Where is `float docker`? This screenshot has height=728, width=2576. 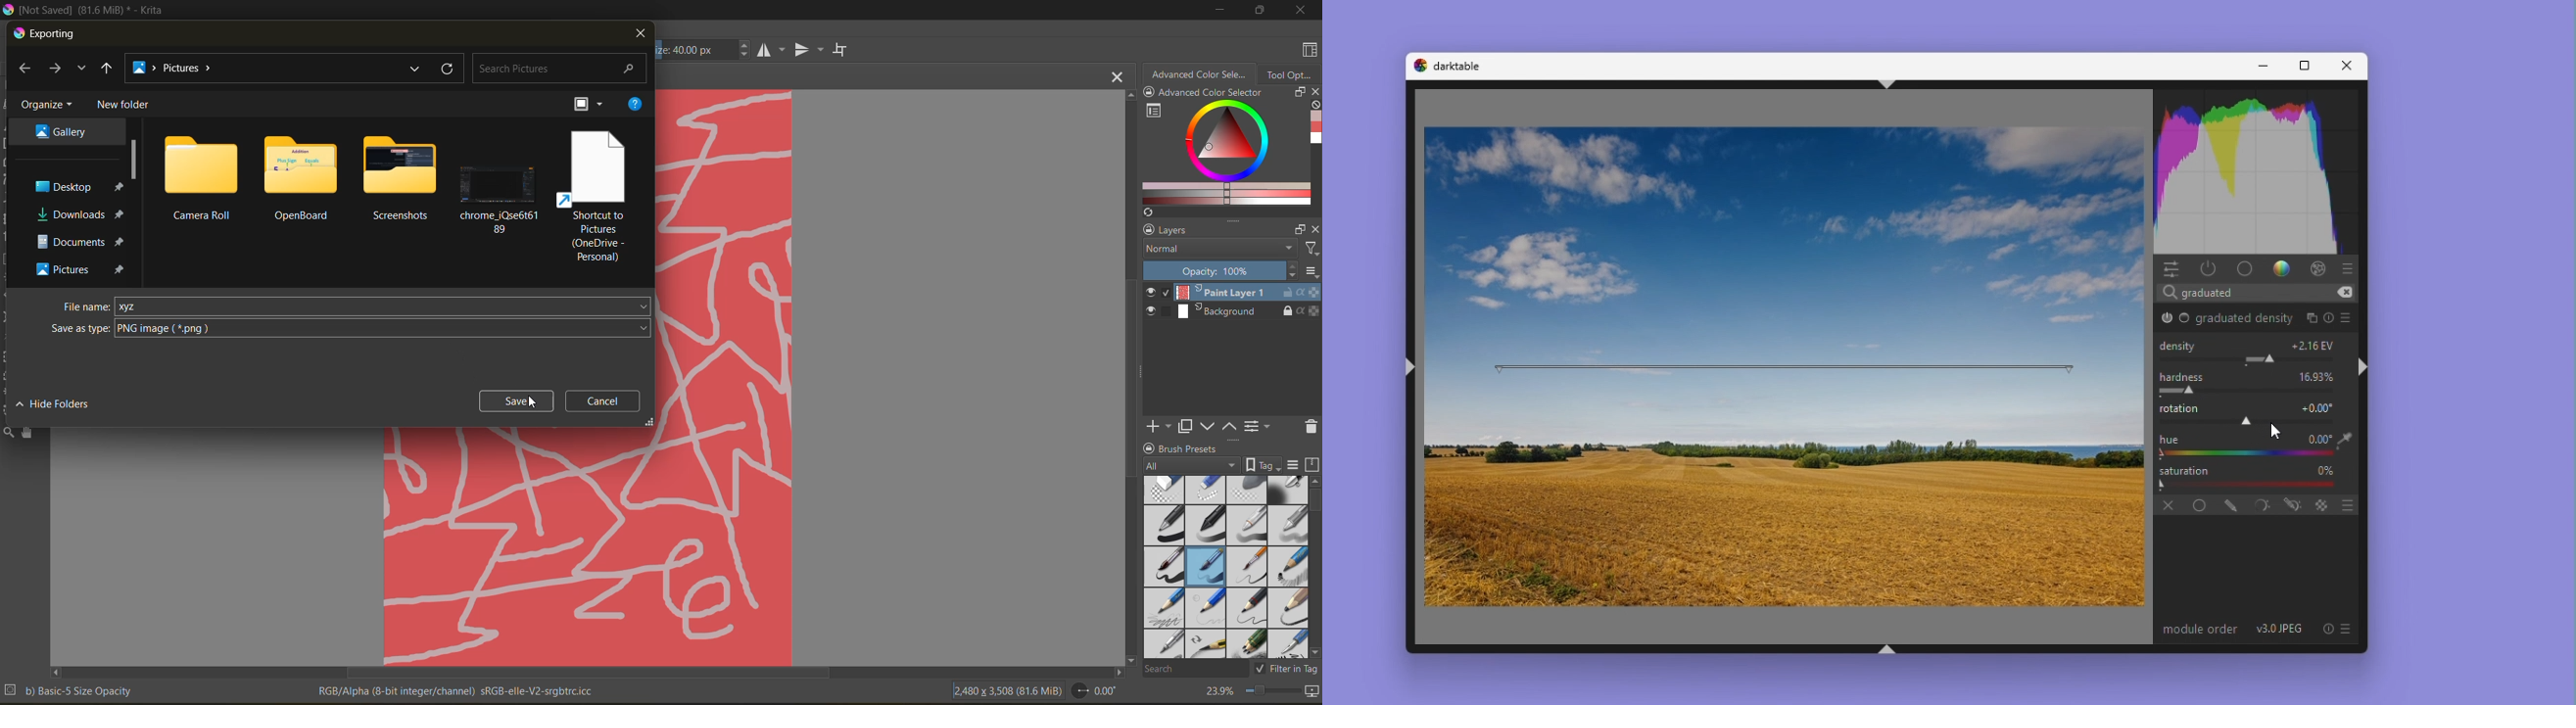 float docker is located at coordinates (1298, 92).